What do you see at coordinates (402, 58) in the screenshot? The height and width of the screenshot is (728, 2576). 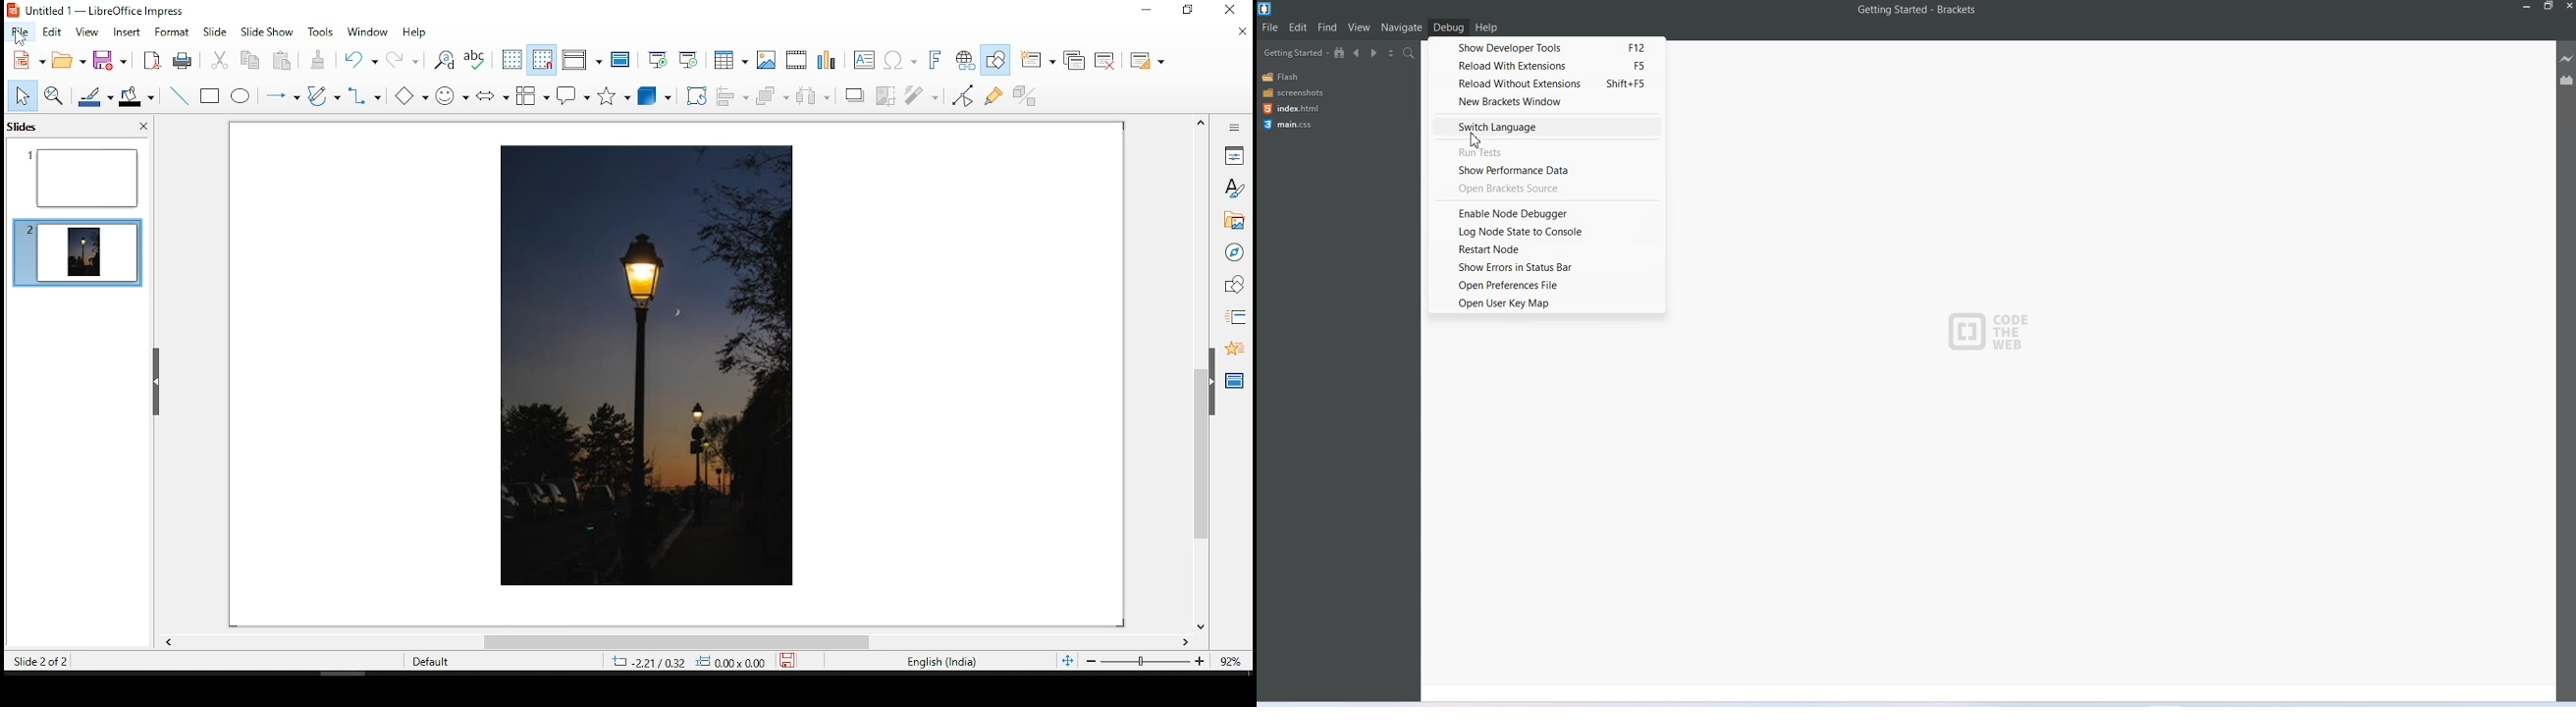 I see `redo` at bounding box center [402, 58].